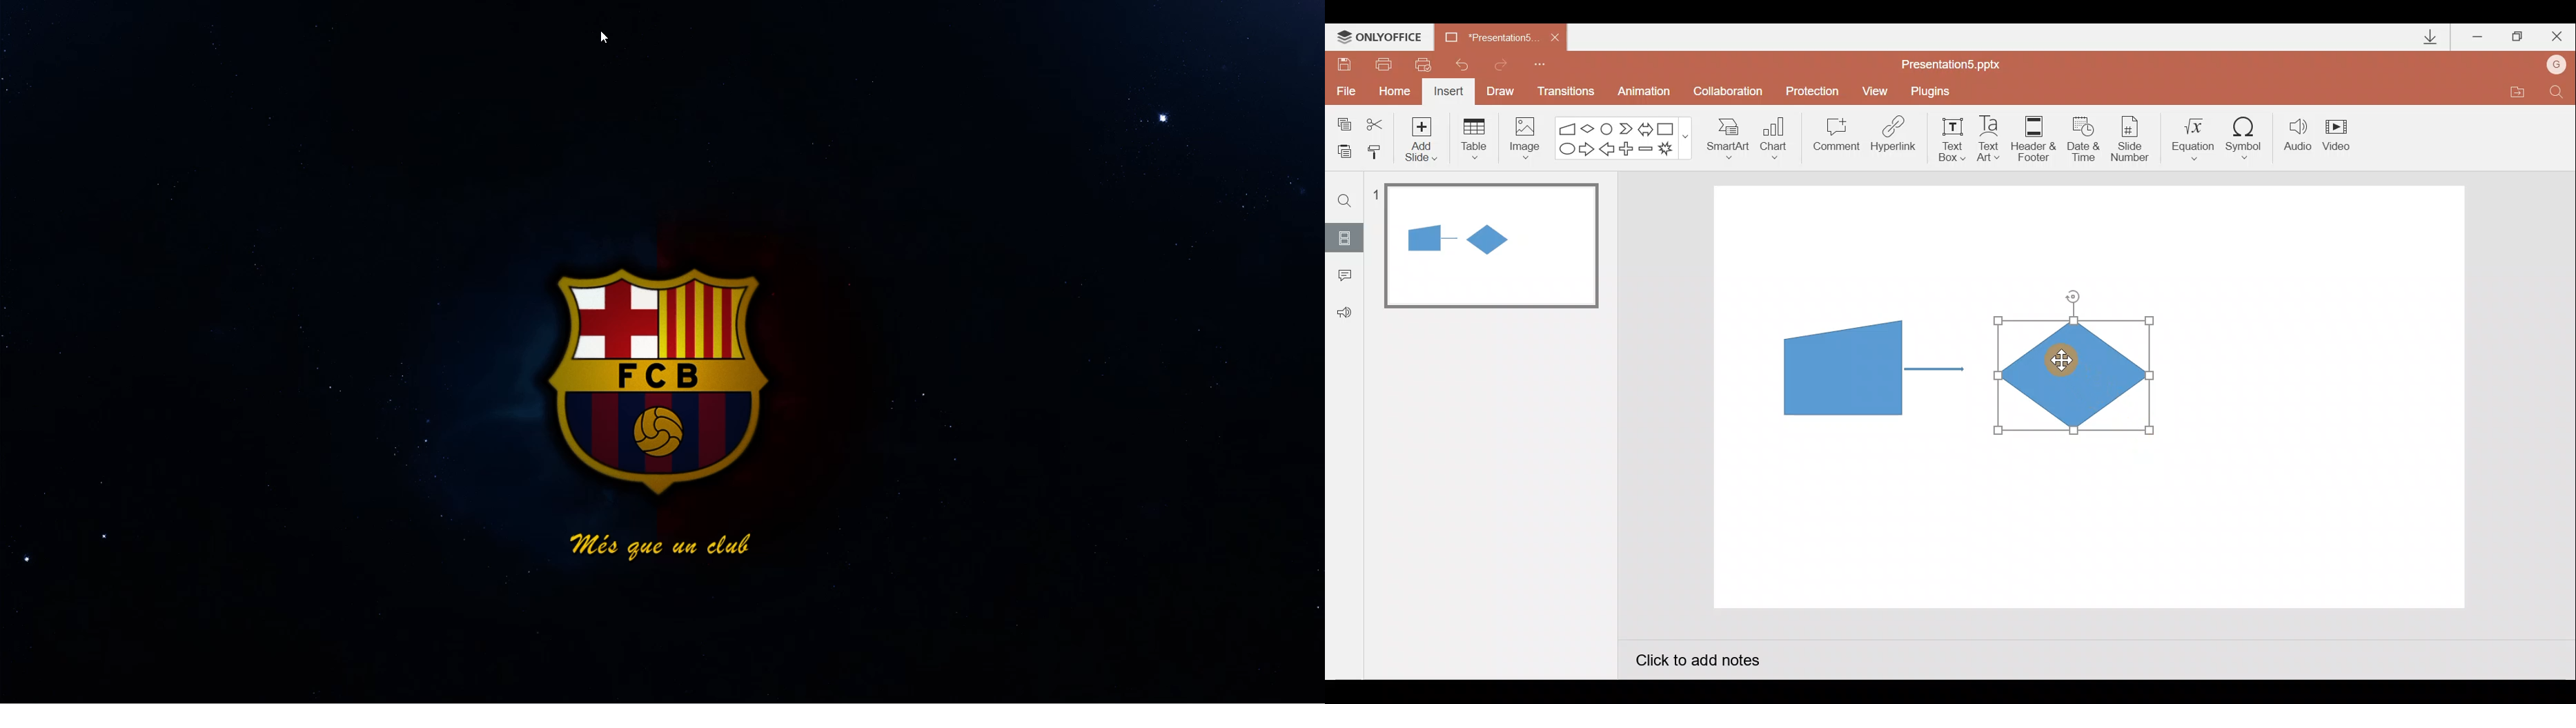 The width and height of the screenshot is (2576, 728). Describe the element at coordinates (1934, 91) in the screenshot. I see `Plugins` at that location.